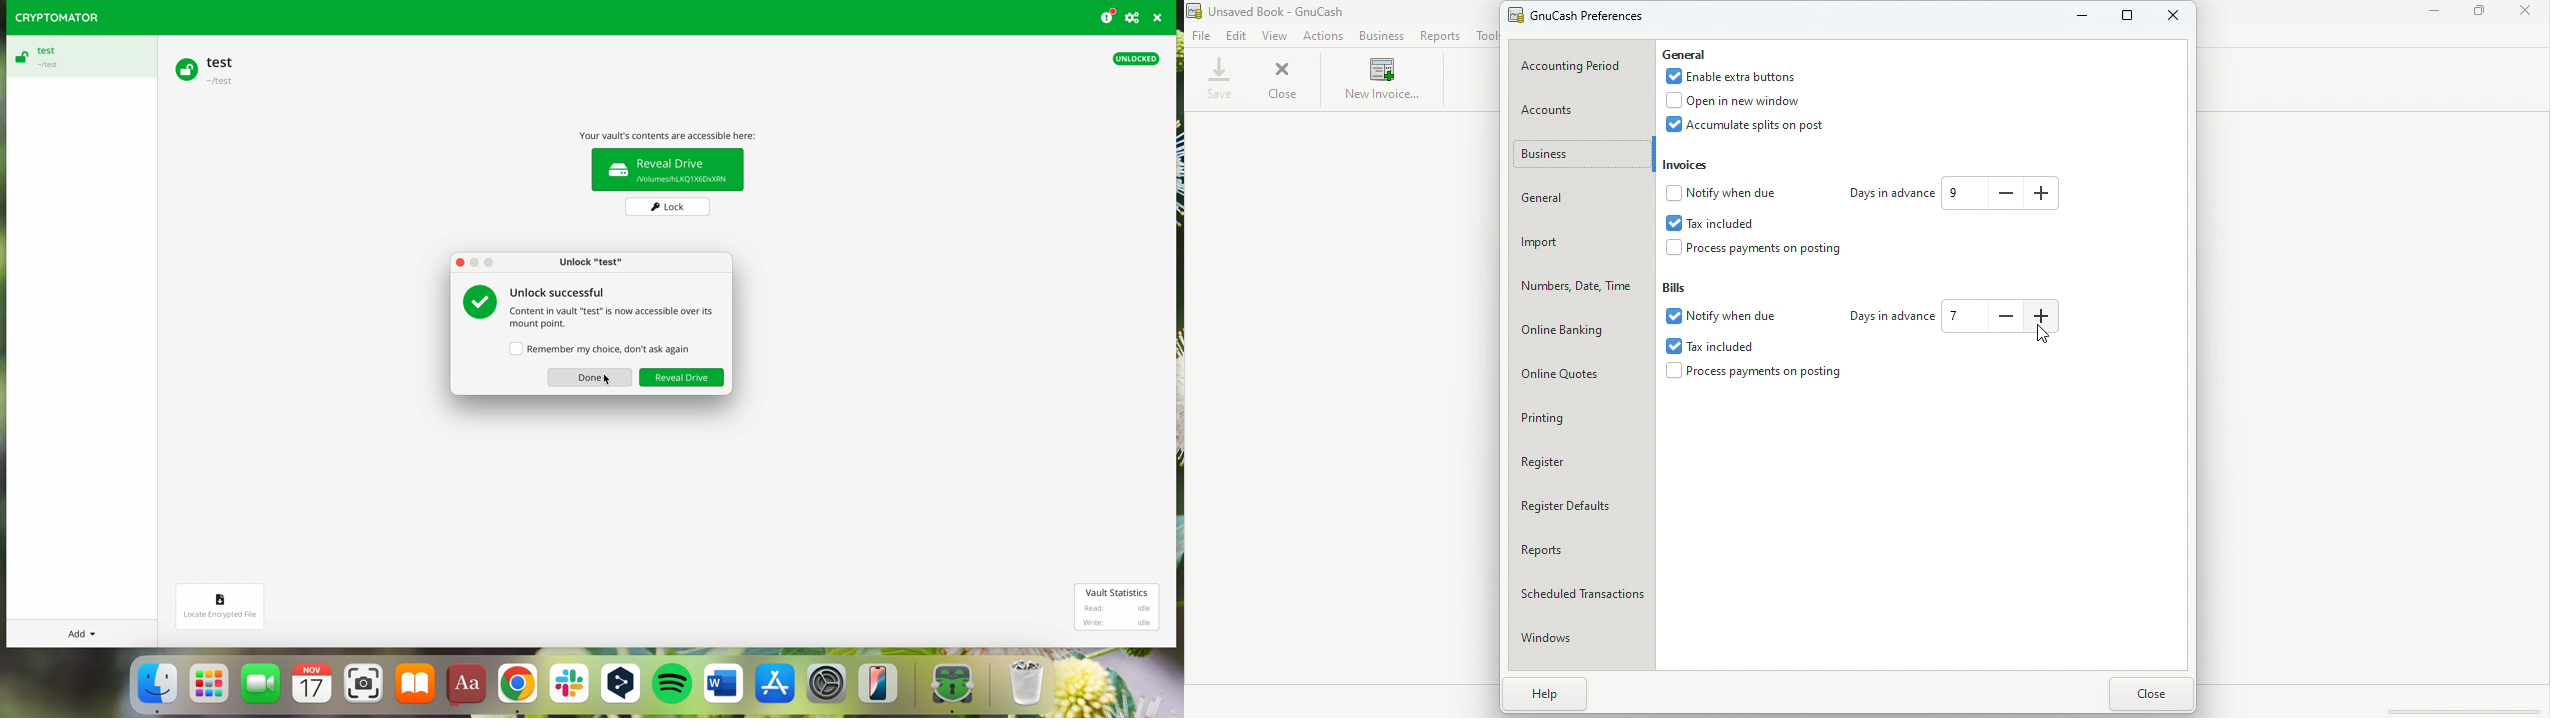 The width and height of the screenshot is (2576, 728). What do you see at coordinates (1118, 606) in the screenshot?
I see `vault statistics` at bounding box center [1118, 606].